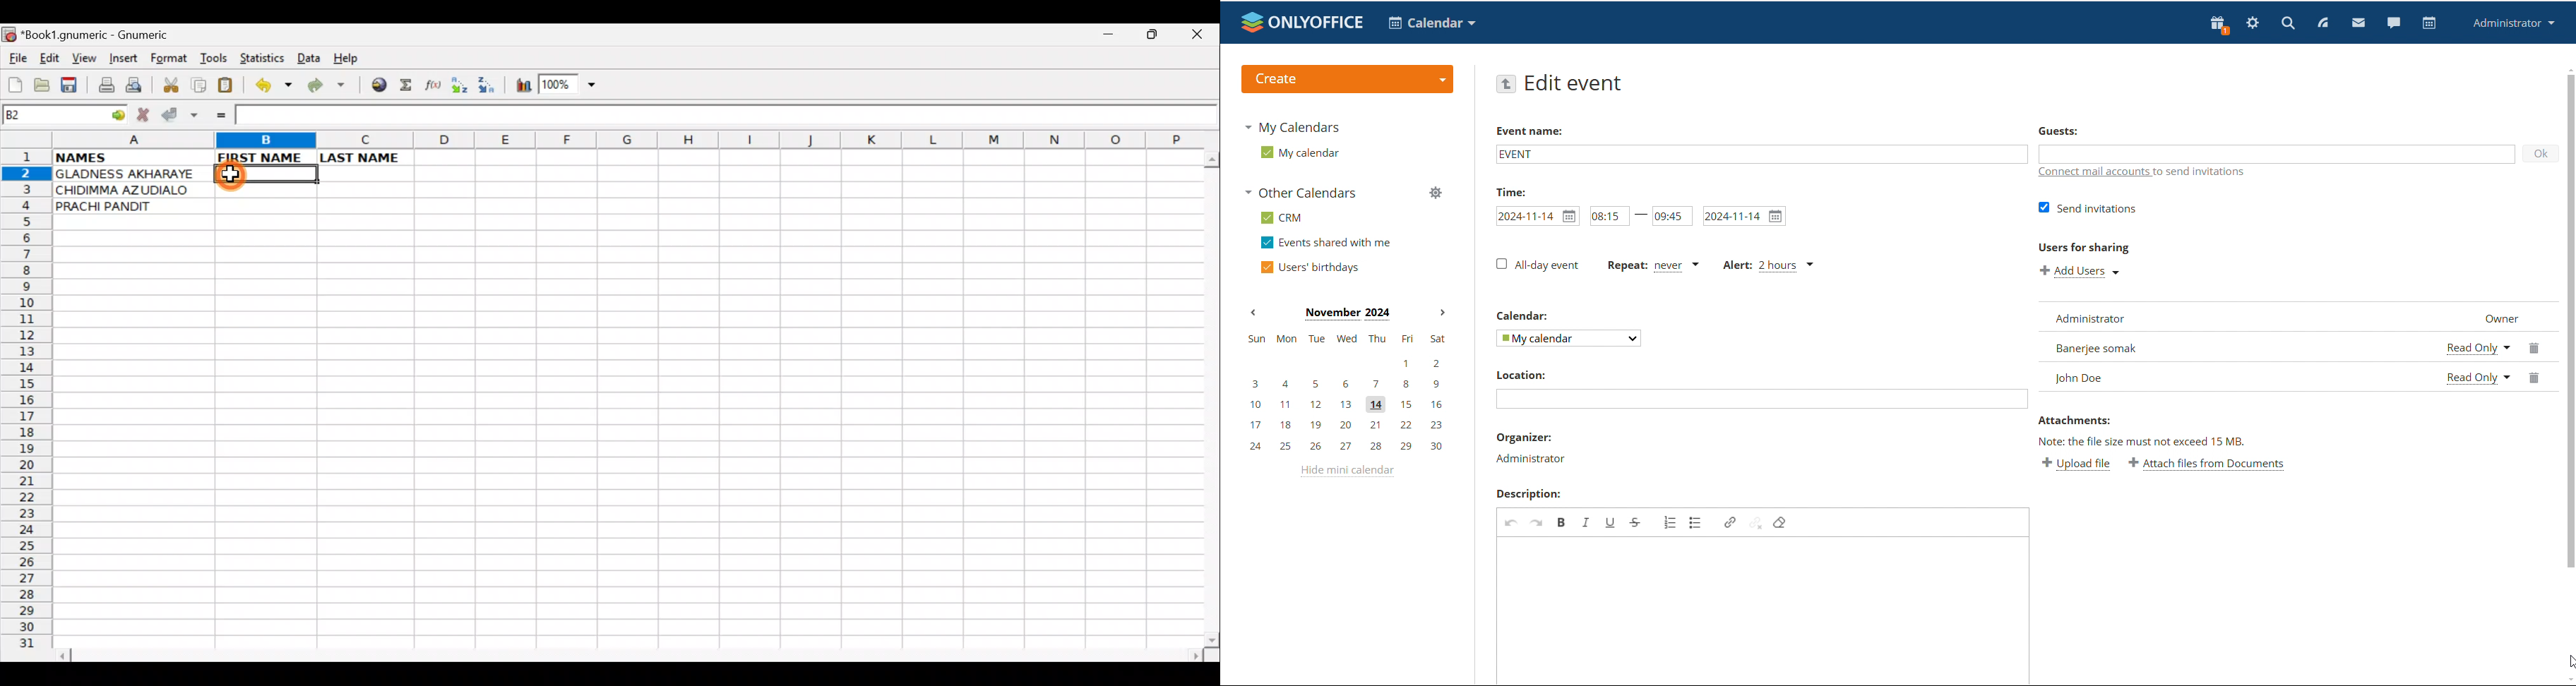  What do you see at coordinates (632, 654) in the screenshot?
I see `Scroll bar` at bounding box center [632, 654].